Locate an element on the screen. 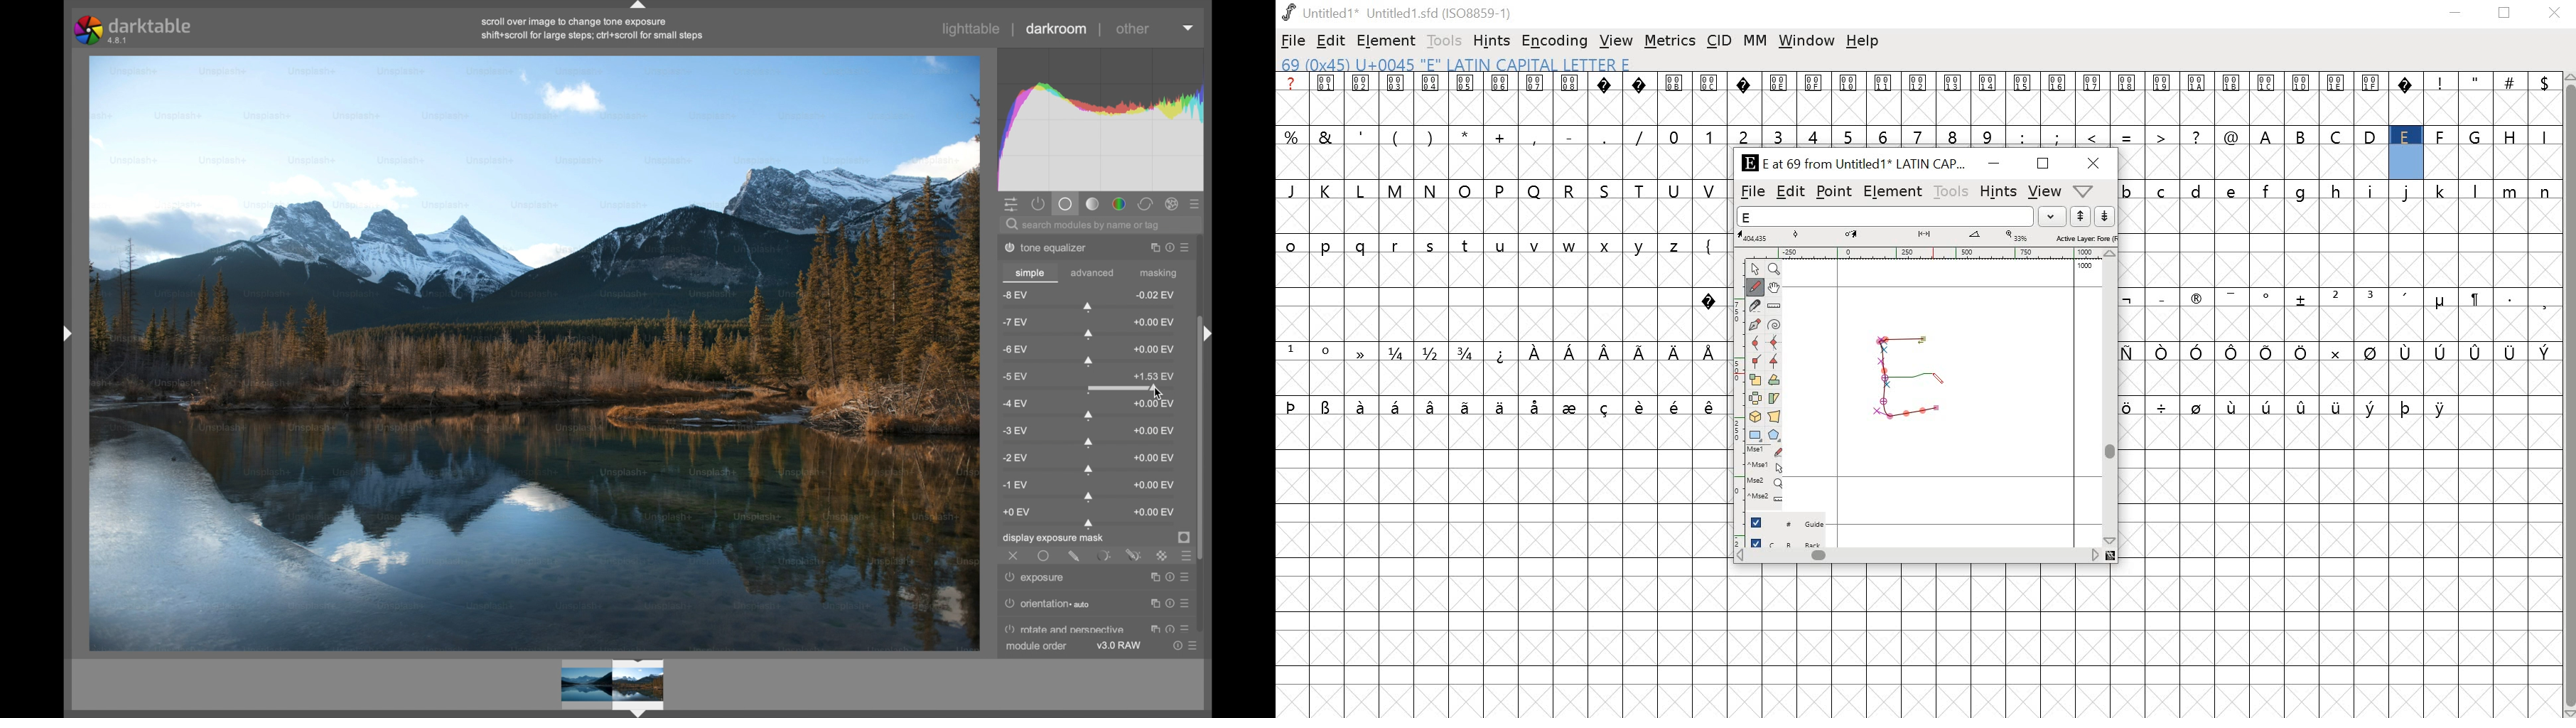 The height and width of the screenshot is (728, 2576). effect is located at coordinates (1172, 204).